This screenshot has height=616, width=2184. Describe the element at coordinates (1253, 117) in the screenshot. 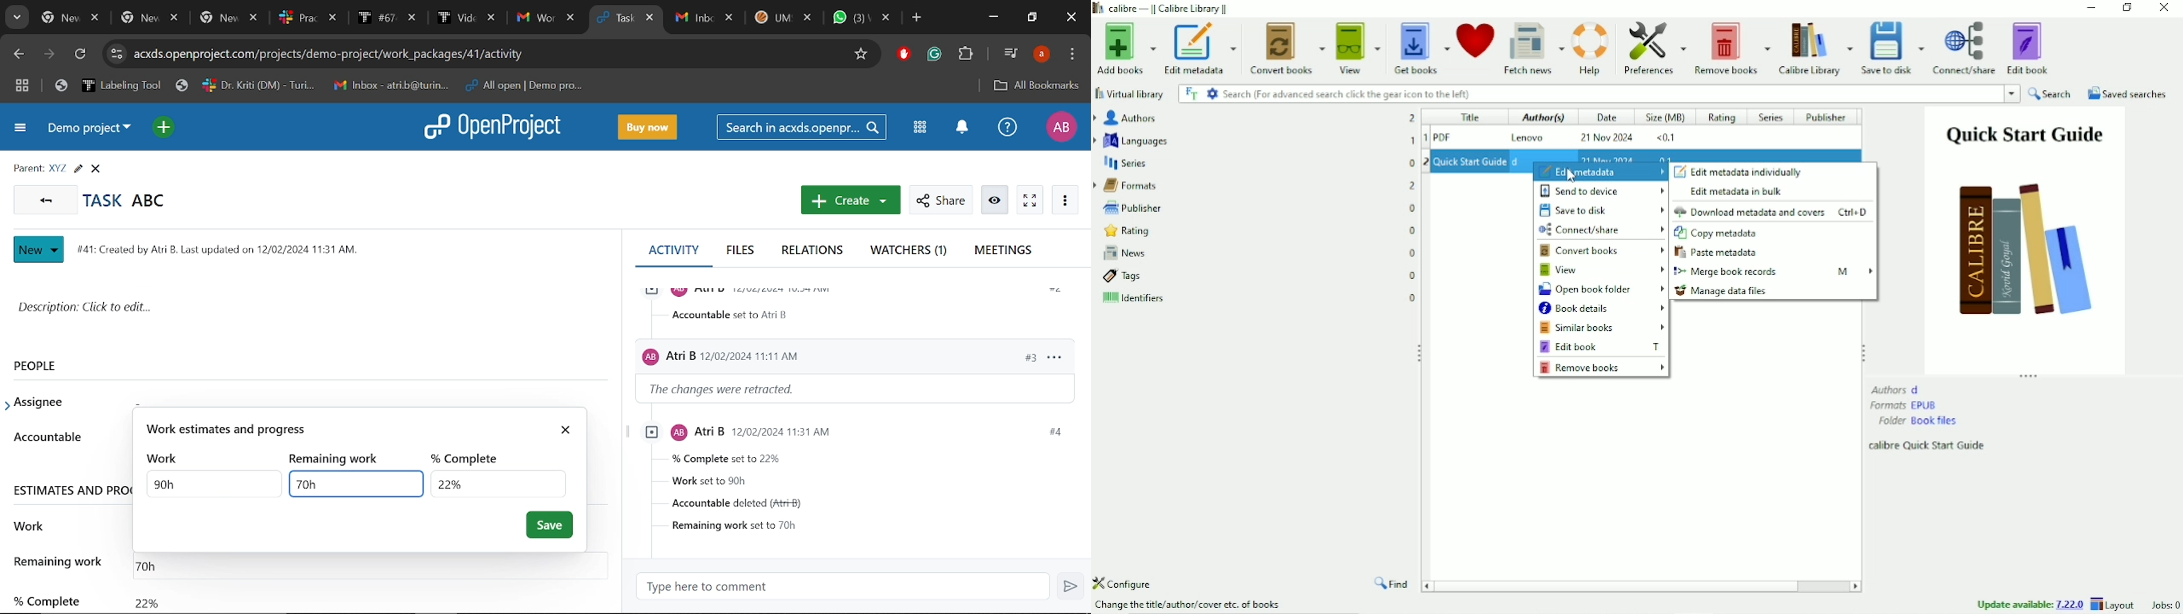

I see `Authors` at that location.